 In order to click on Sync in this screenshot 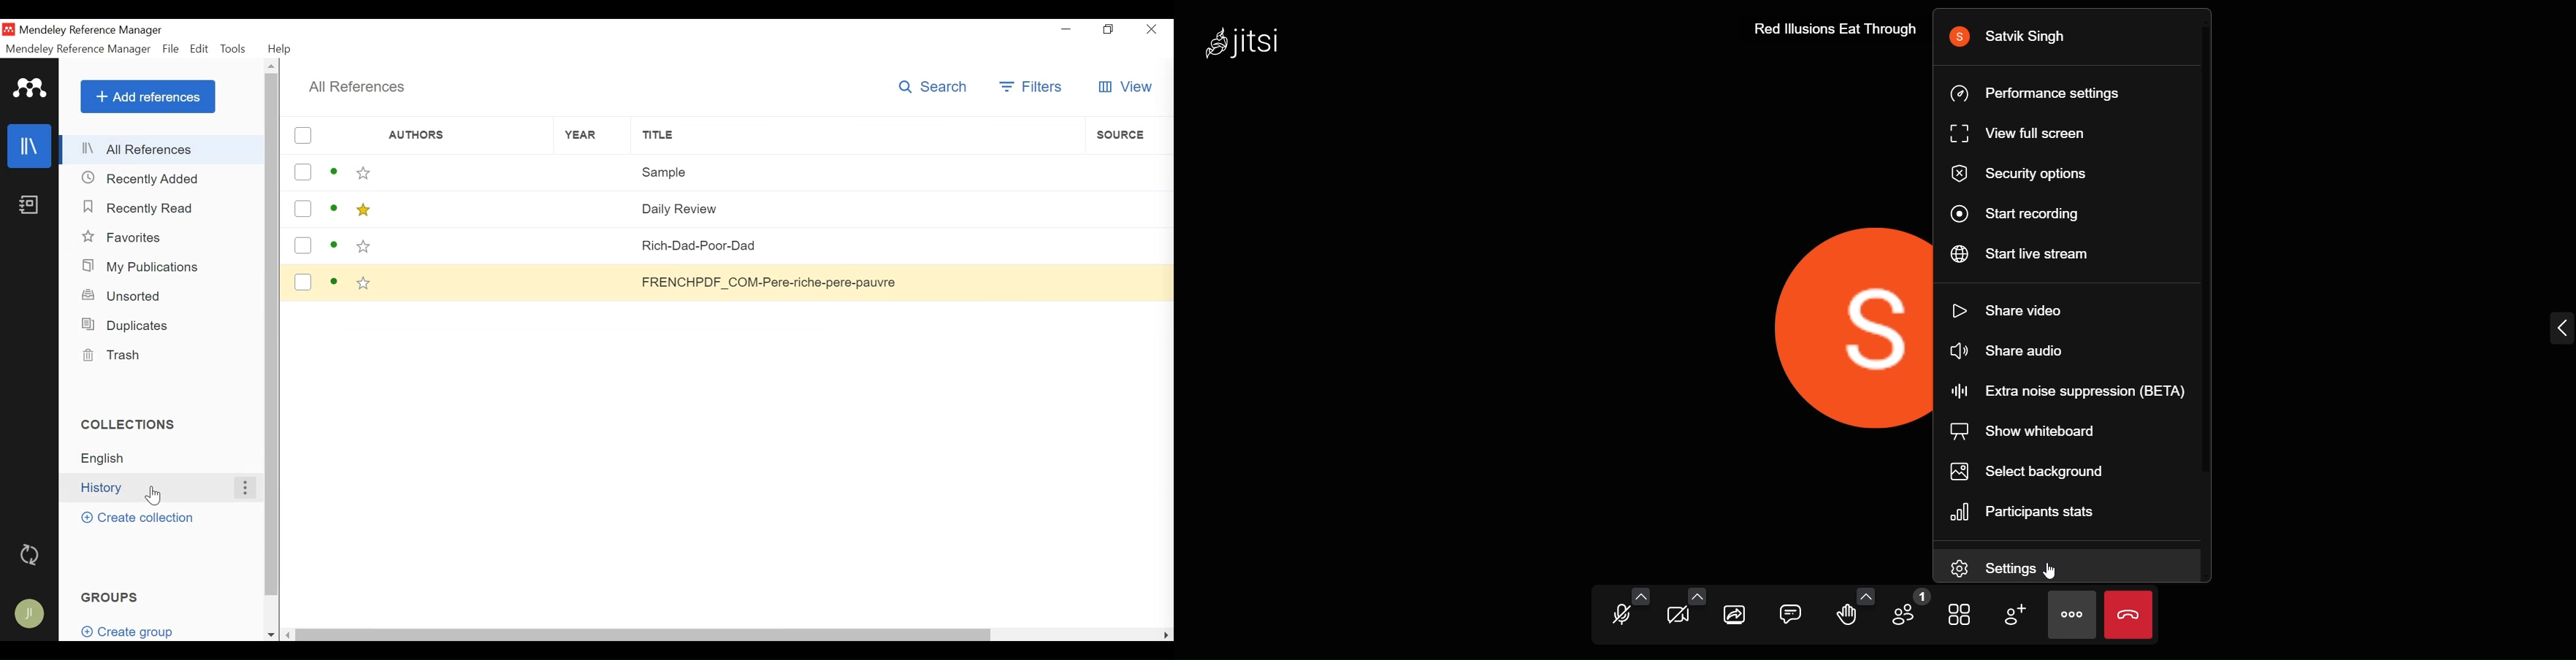, I will do `click(31, 552)`.